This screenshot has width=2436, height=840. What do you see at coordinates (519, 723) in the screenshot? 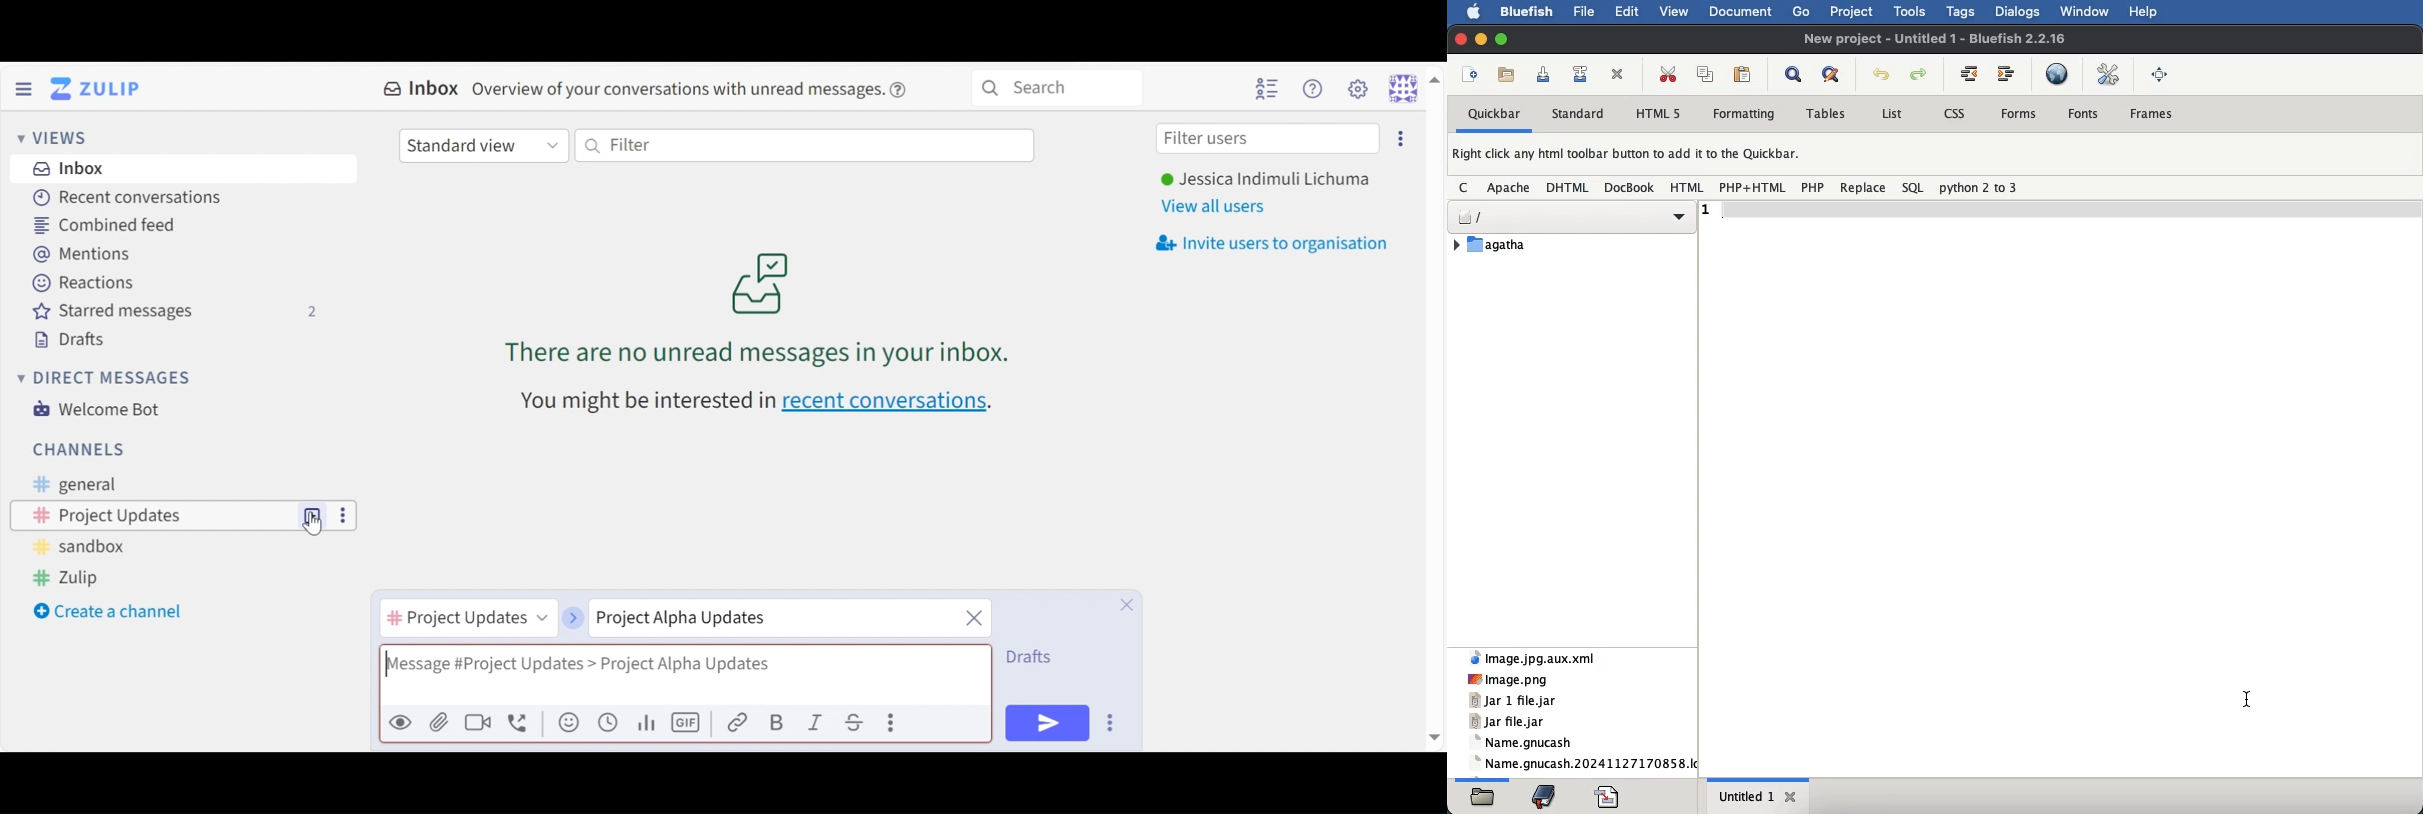
I see `Add voice call` at bounding box center [519, 723].